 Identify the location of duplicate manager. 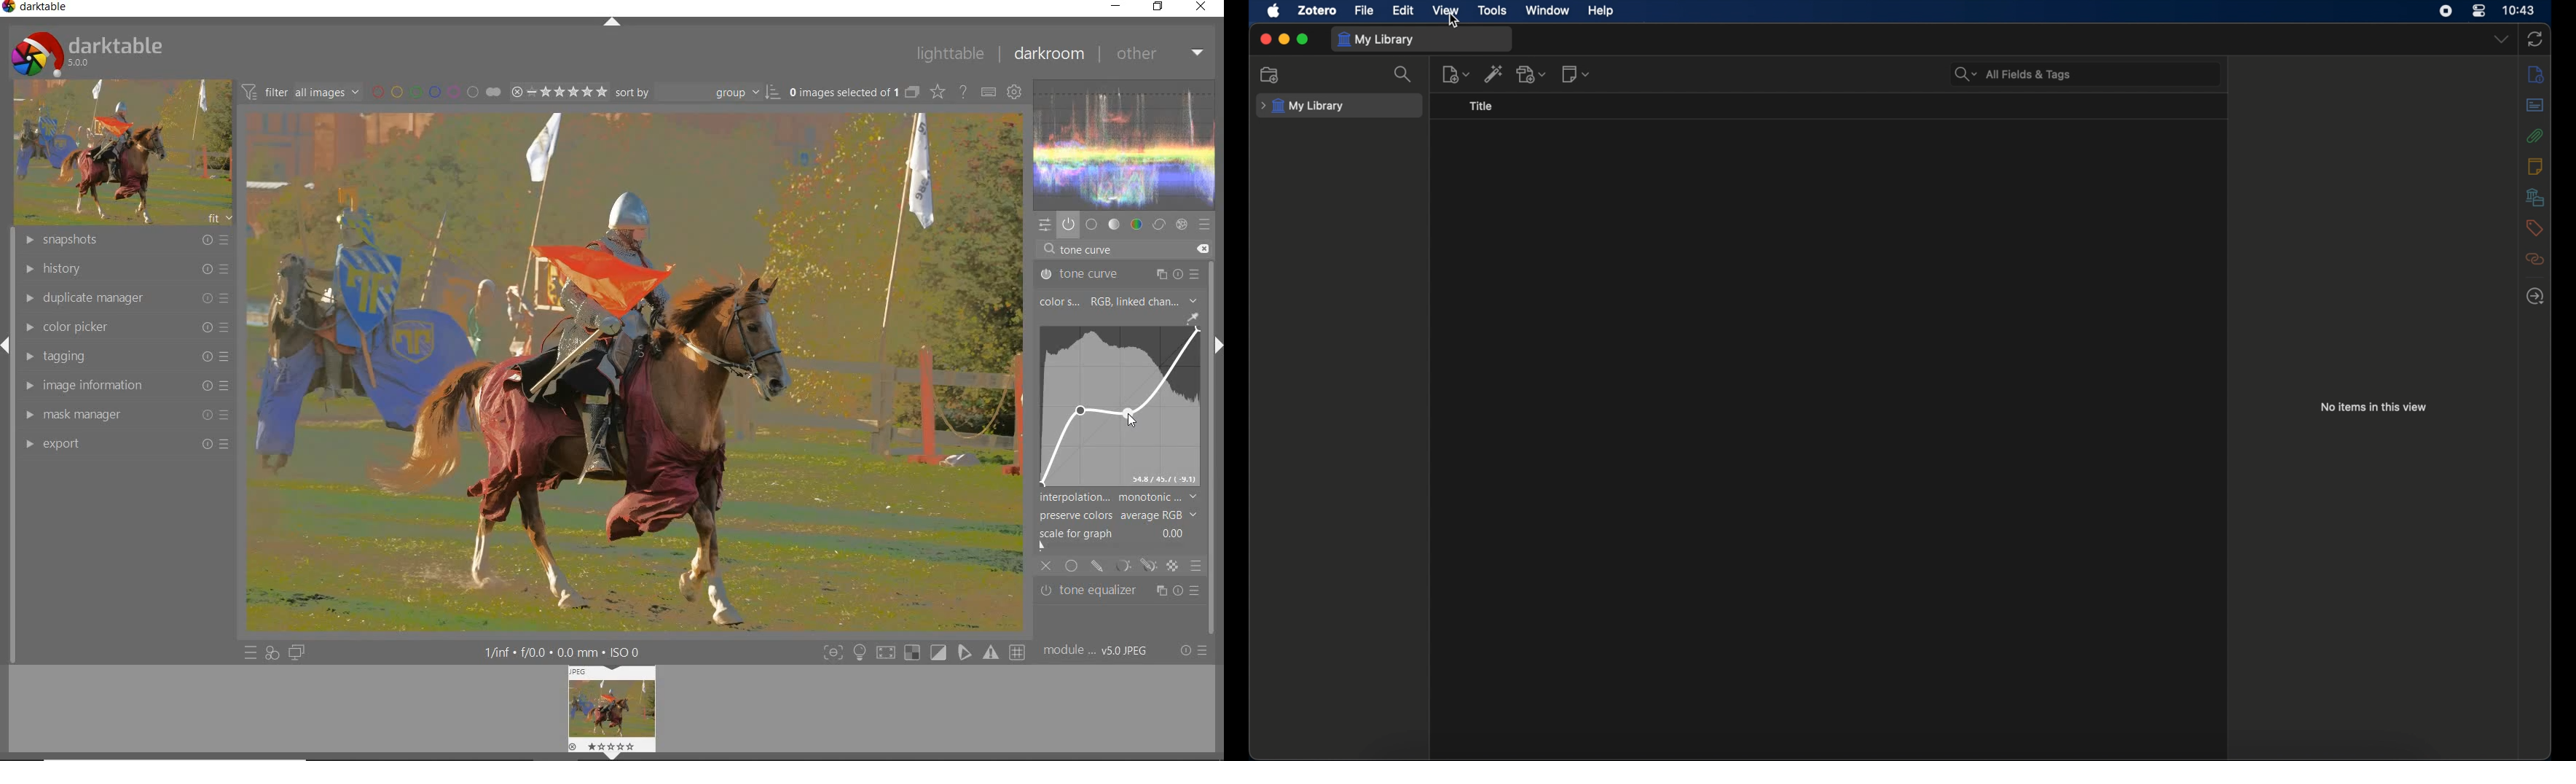
(126, 297).